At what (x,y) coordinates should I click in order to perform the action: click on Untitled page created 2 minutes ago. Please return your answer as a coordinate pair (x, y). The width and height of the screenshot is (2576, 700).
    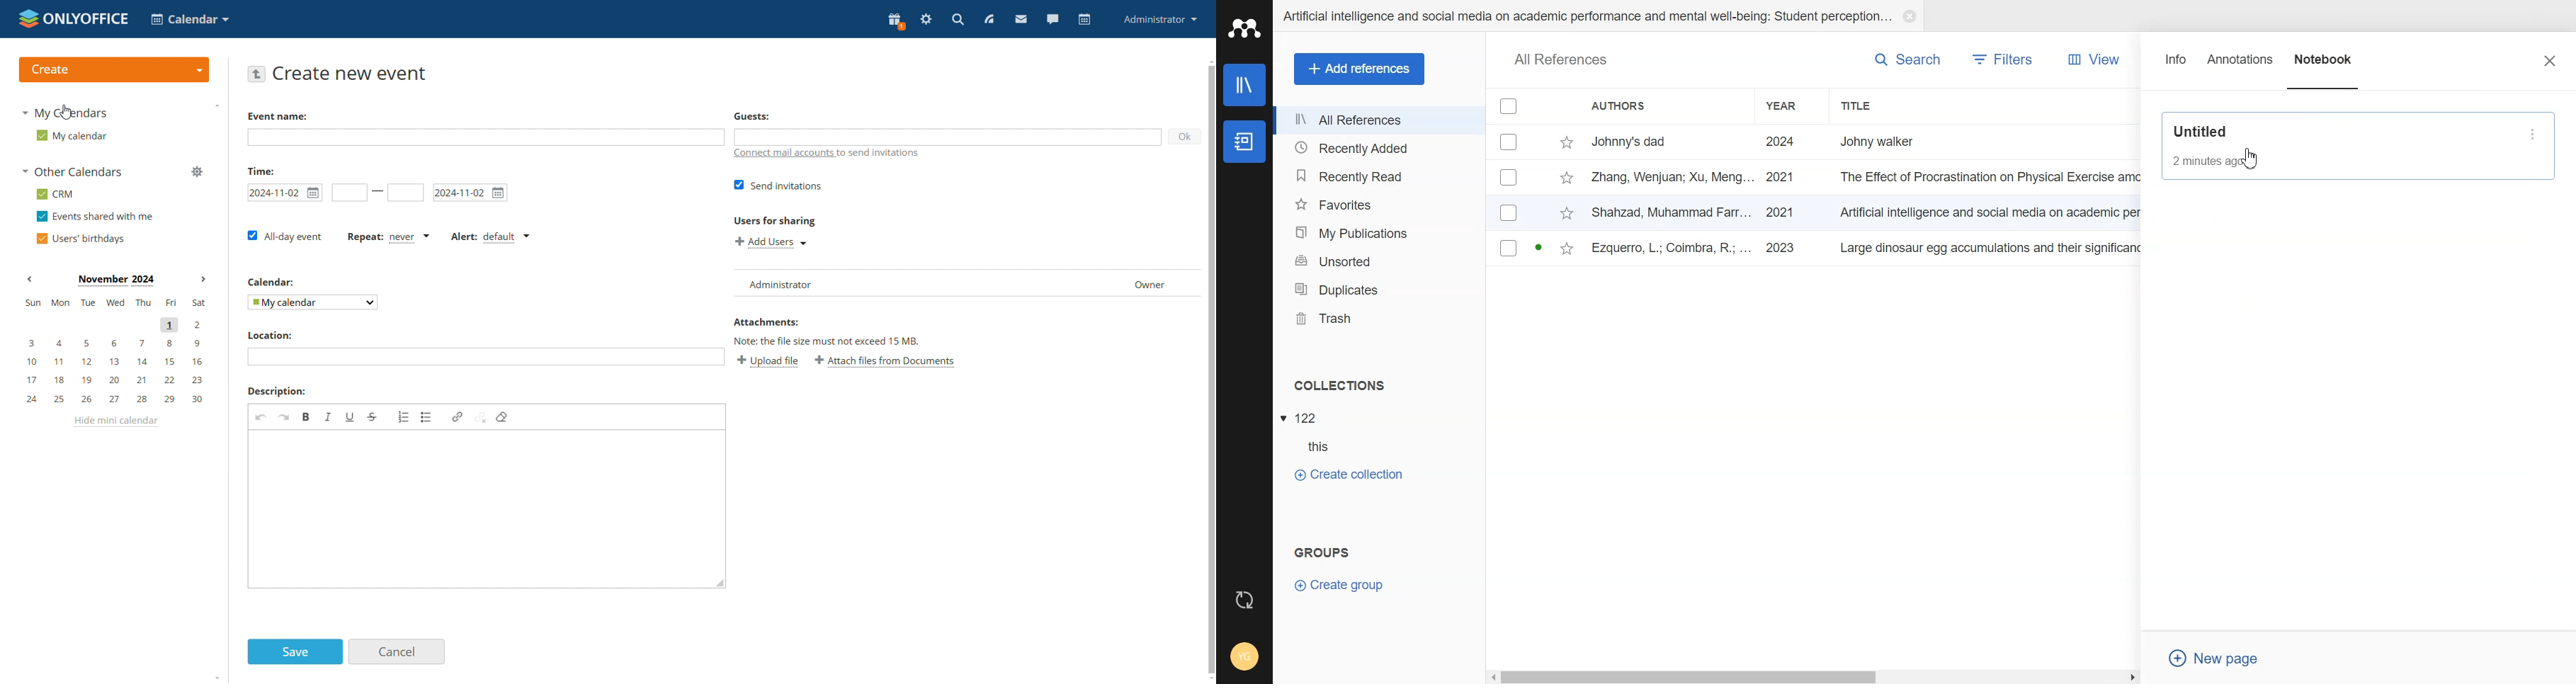
    Looking at the image, I should click on (2342, 144).